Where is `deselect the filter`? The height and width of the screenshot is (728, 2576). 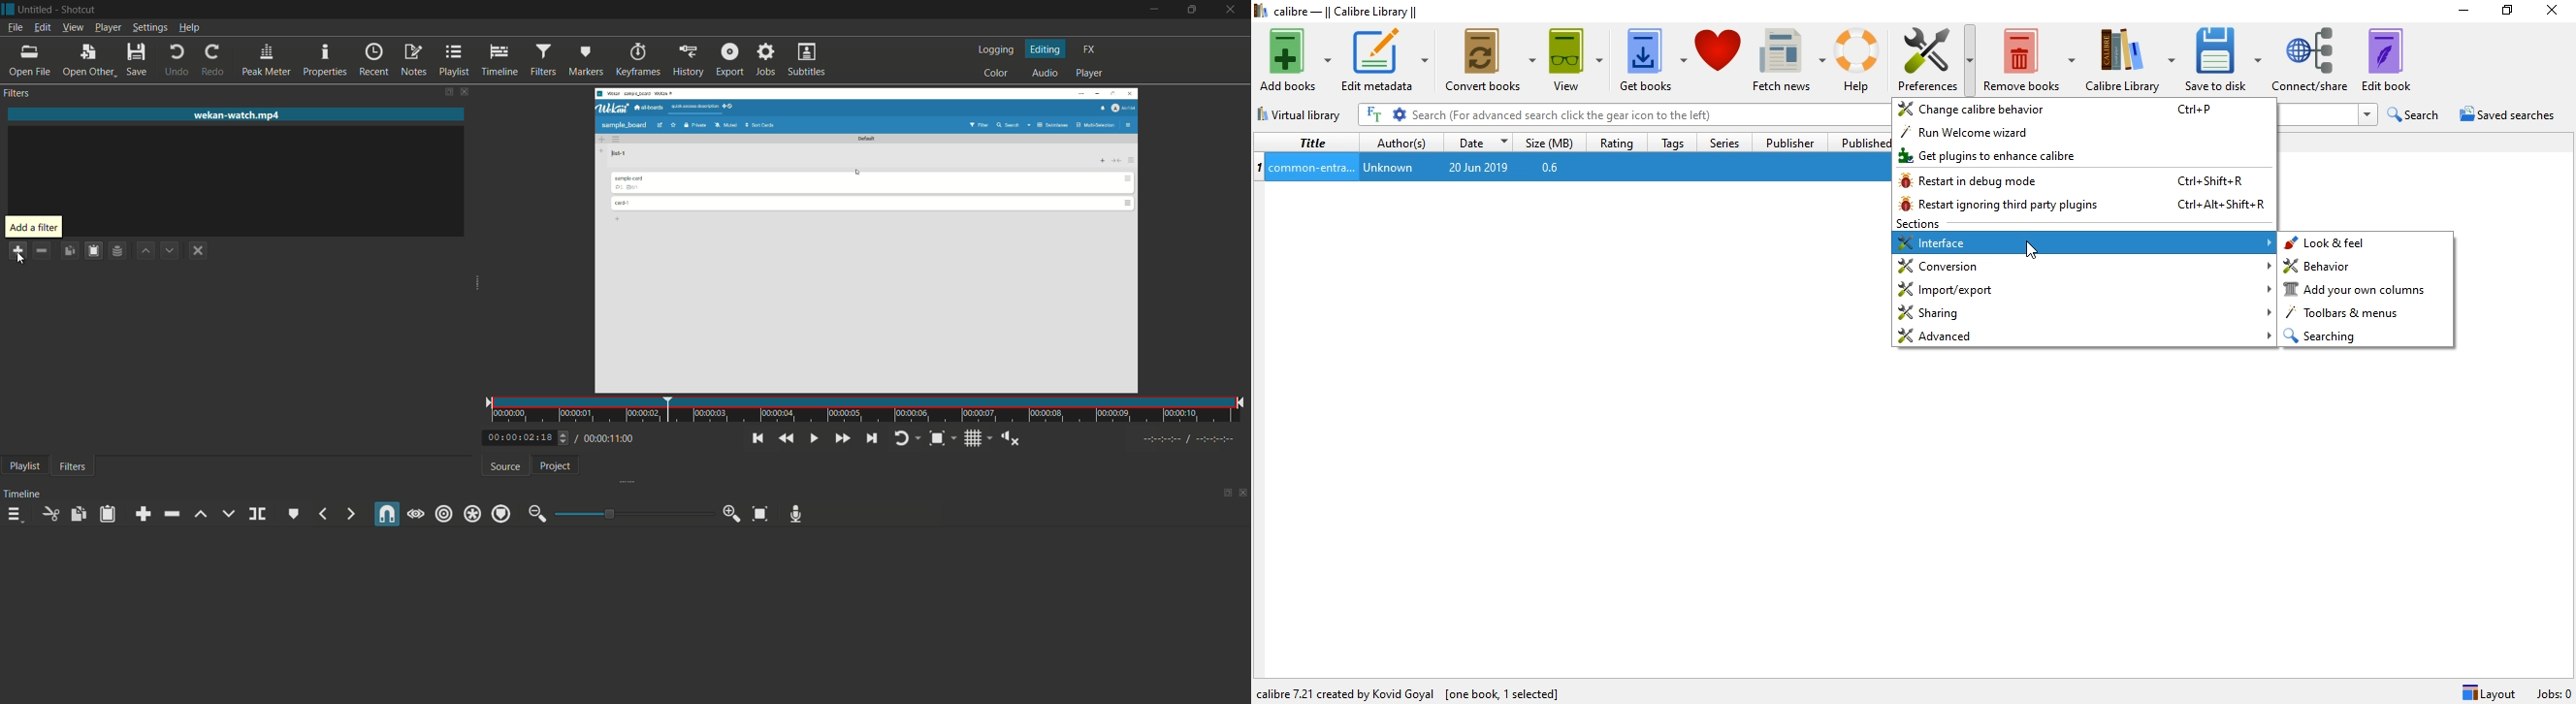
deselect the filter is located at coordinates (199, 251).